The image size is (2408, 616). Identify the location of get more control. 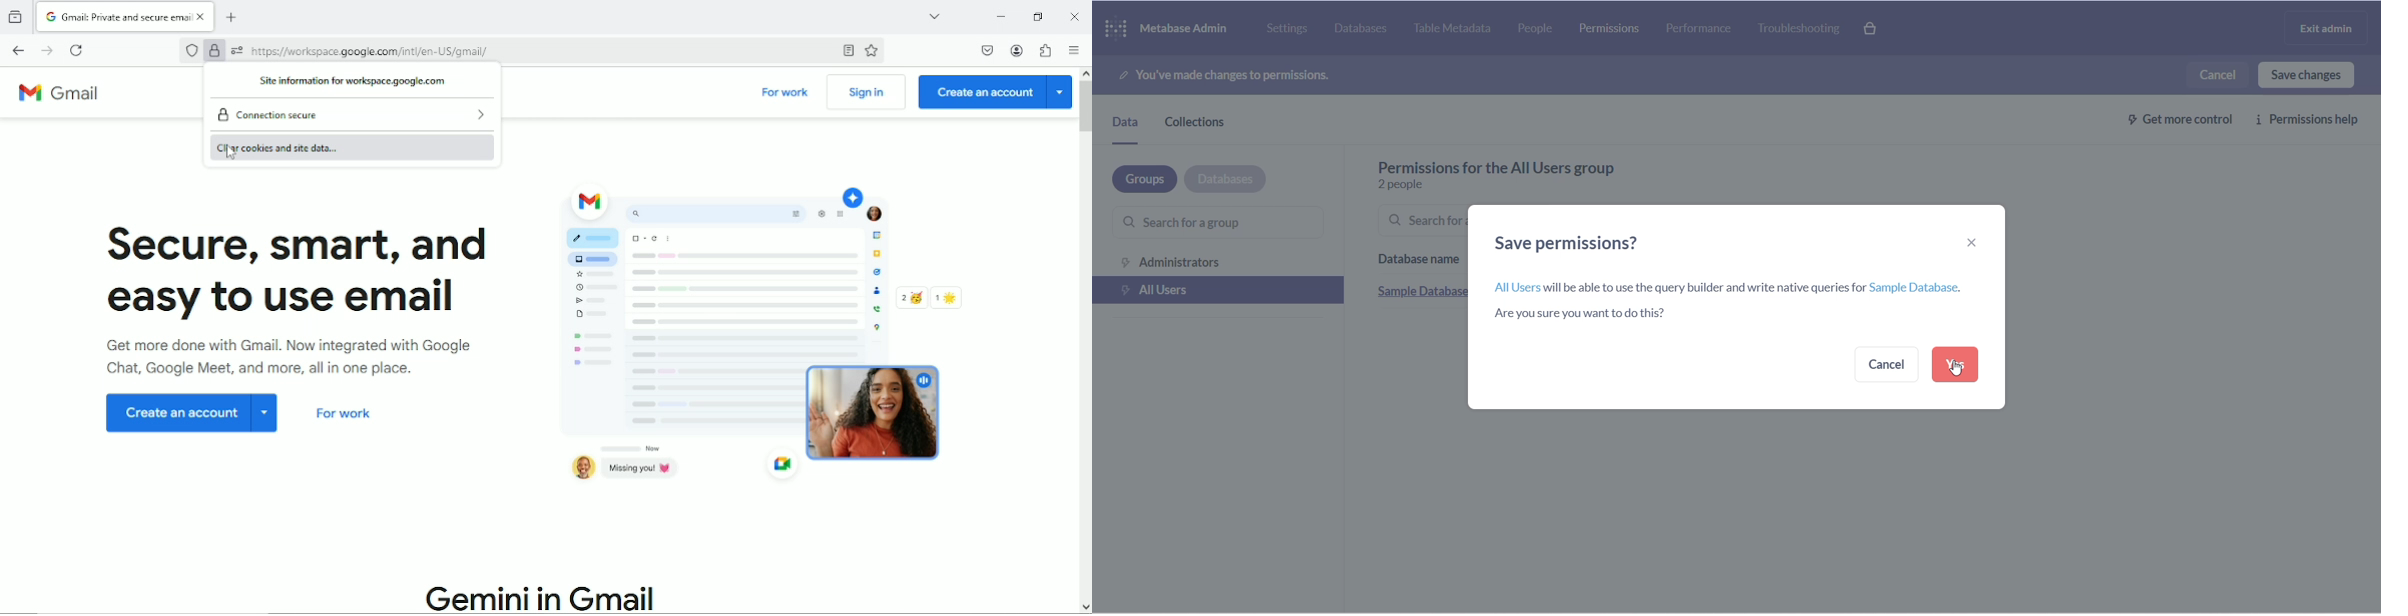
(2173, 118).